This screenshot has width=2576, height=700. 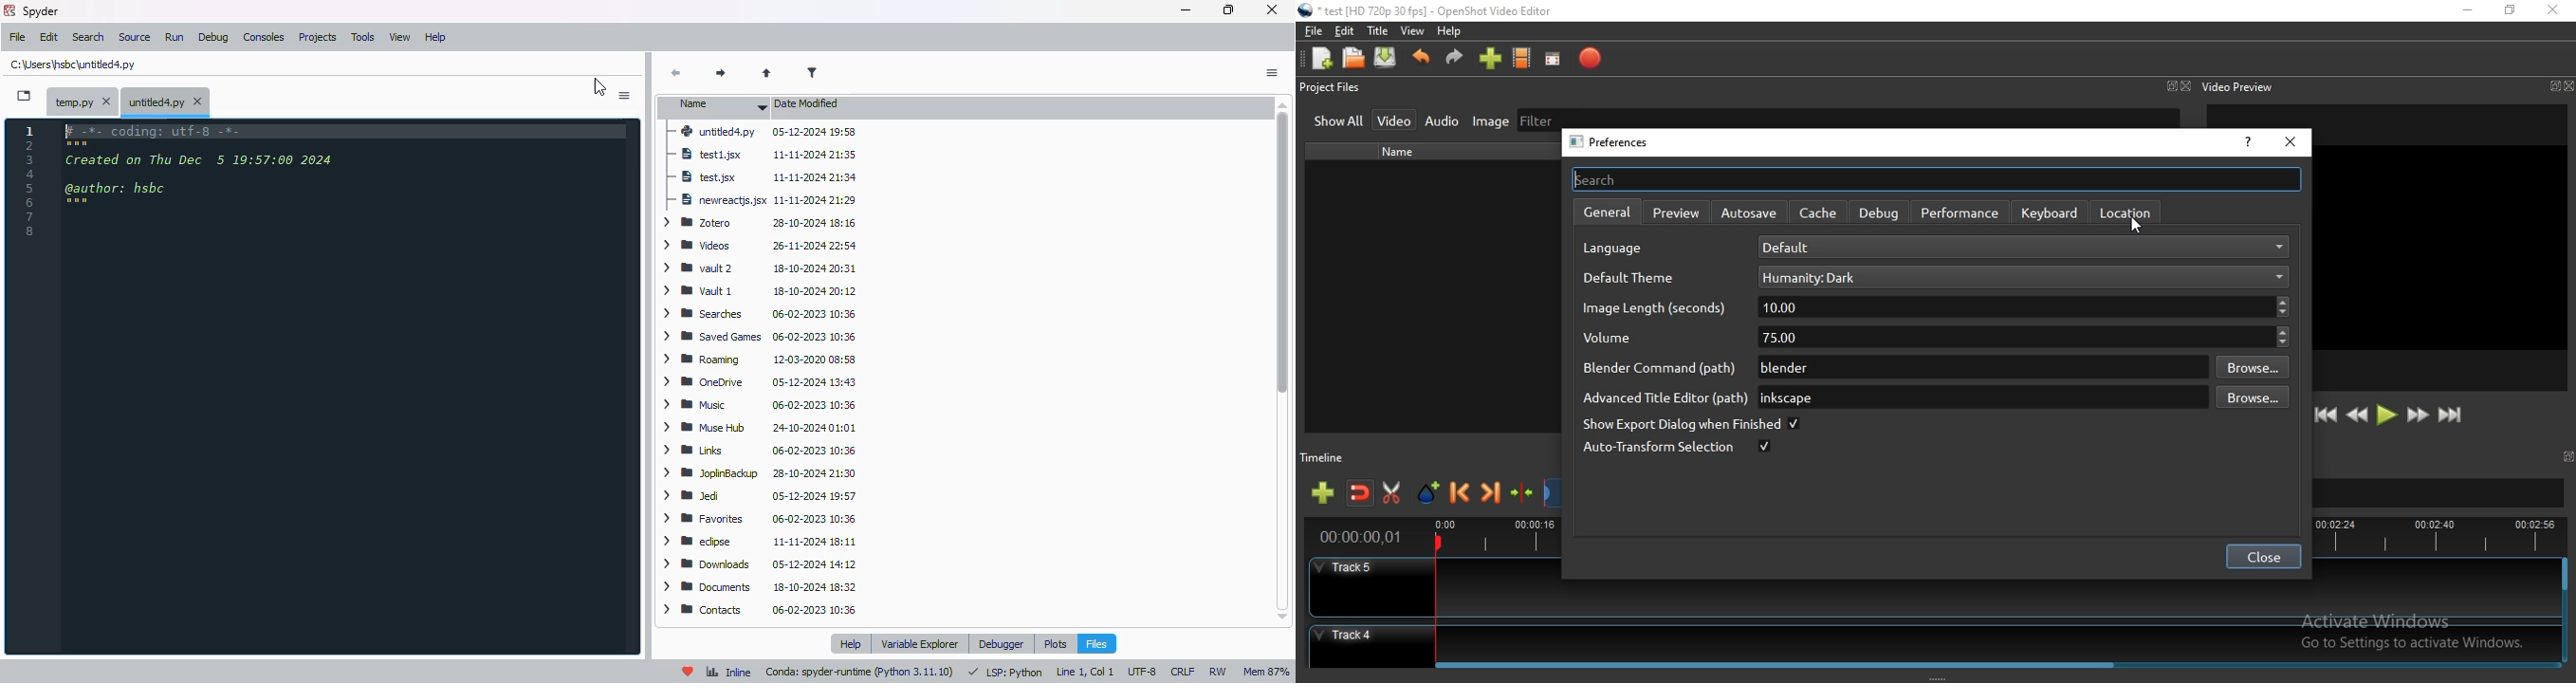 I want to click on view, so click(x=400, y=37).